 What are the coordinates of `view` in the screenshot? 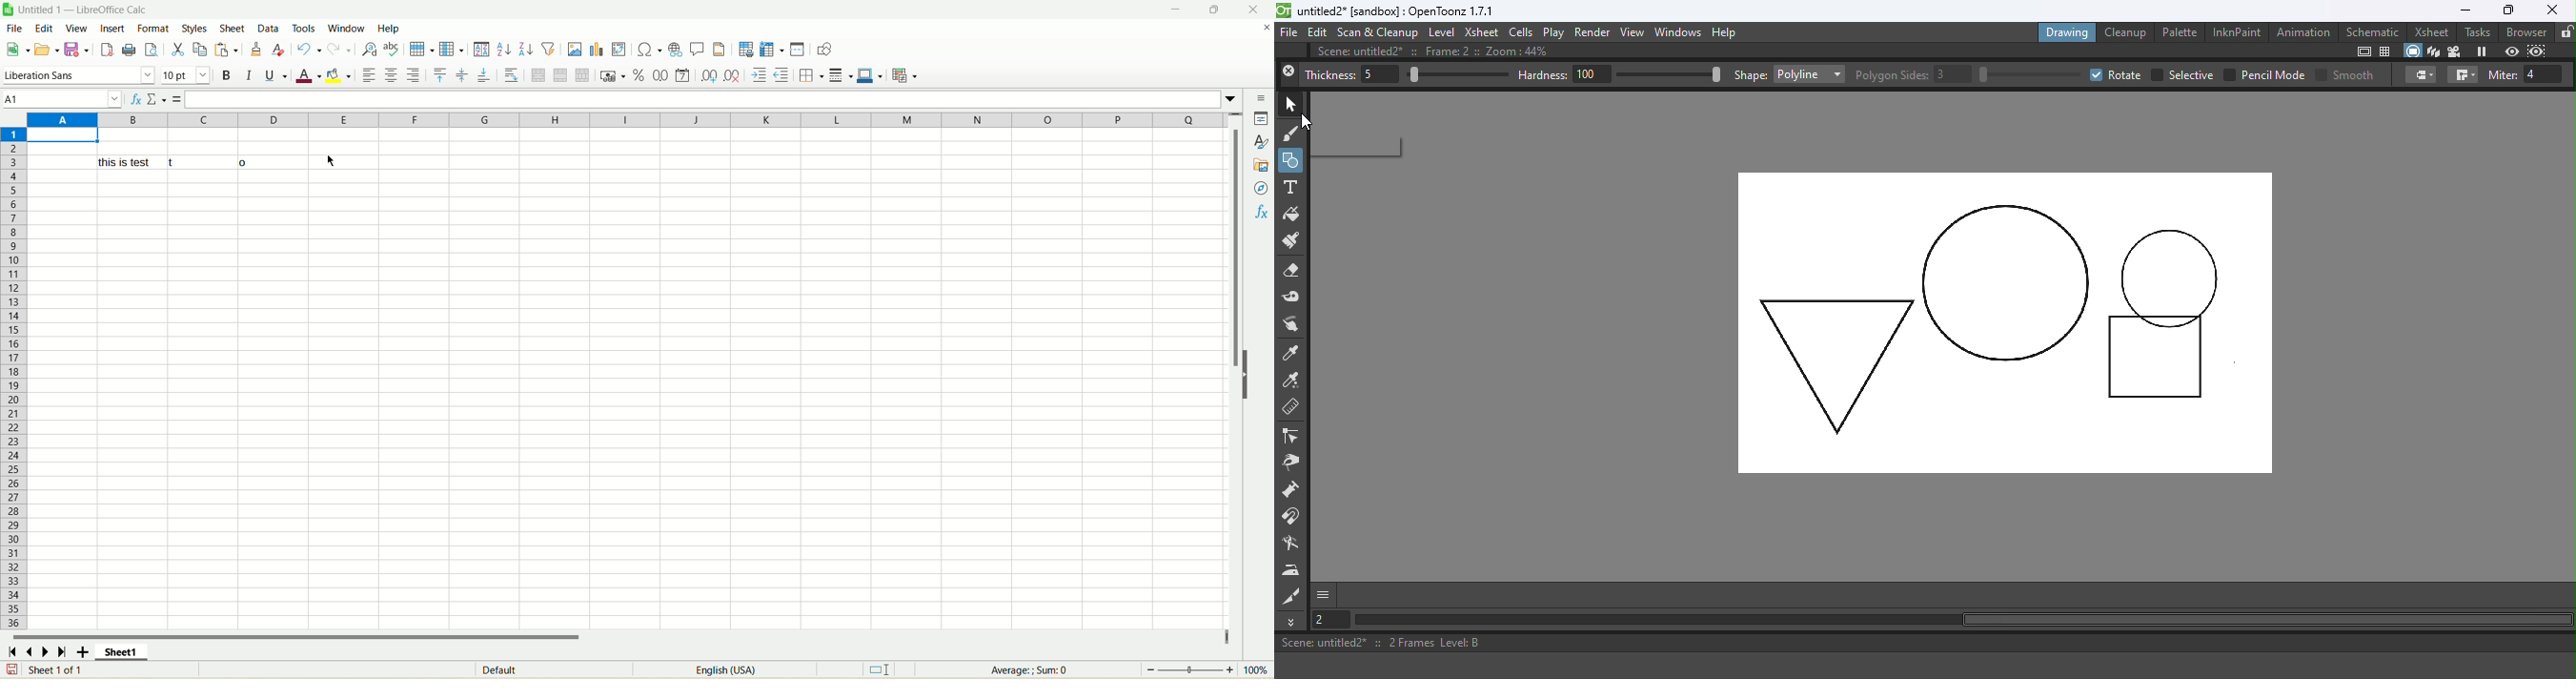 It's located at (76, 28).